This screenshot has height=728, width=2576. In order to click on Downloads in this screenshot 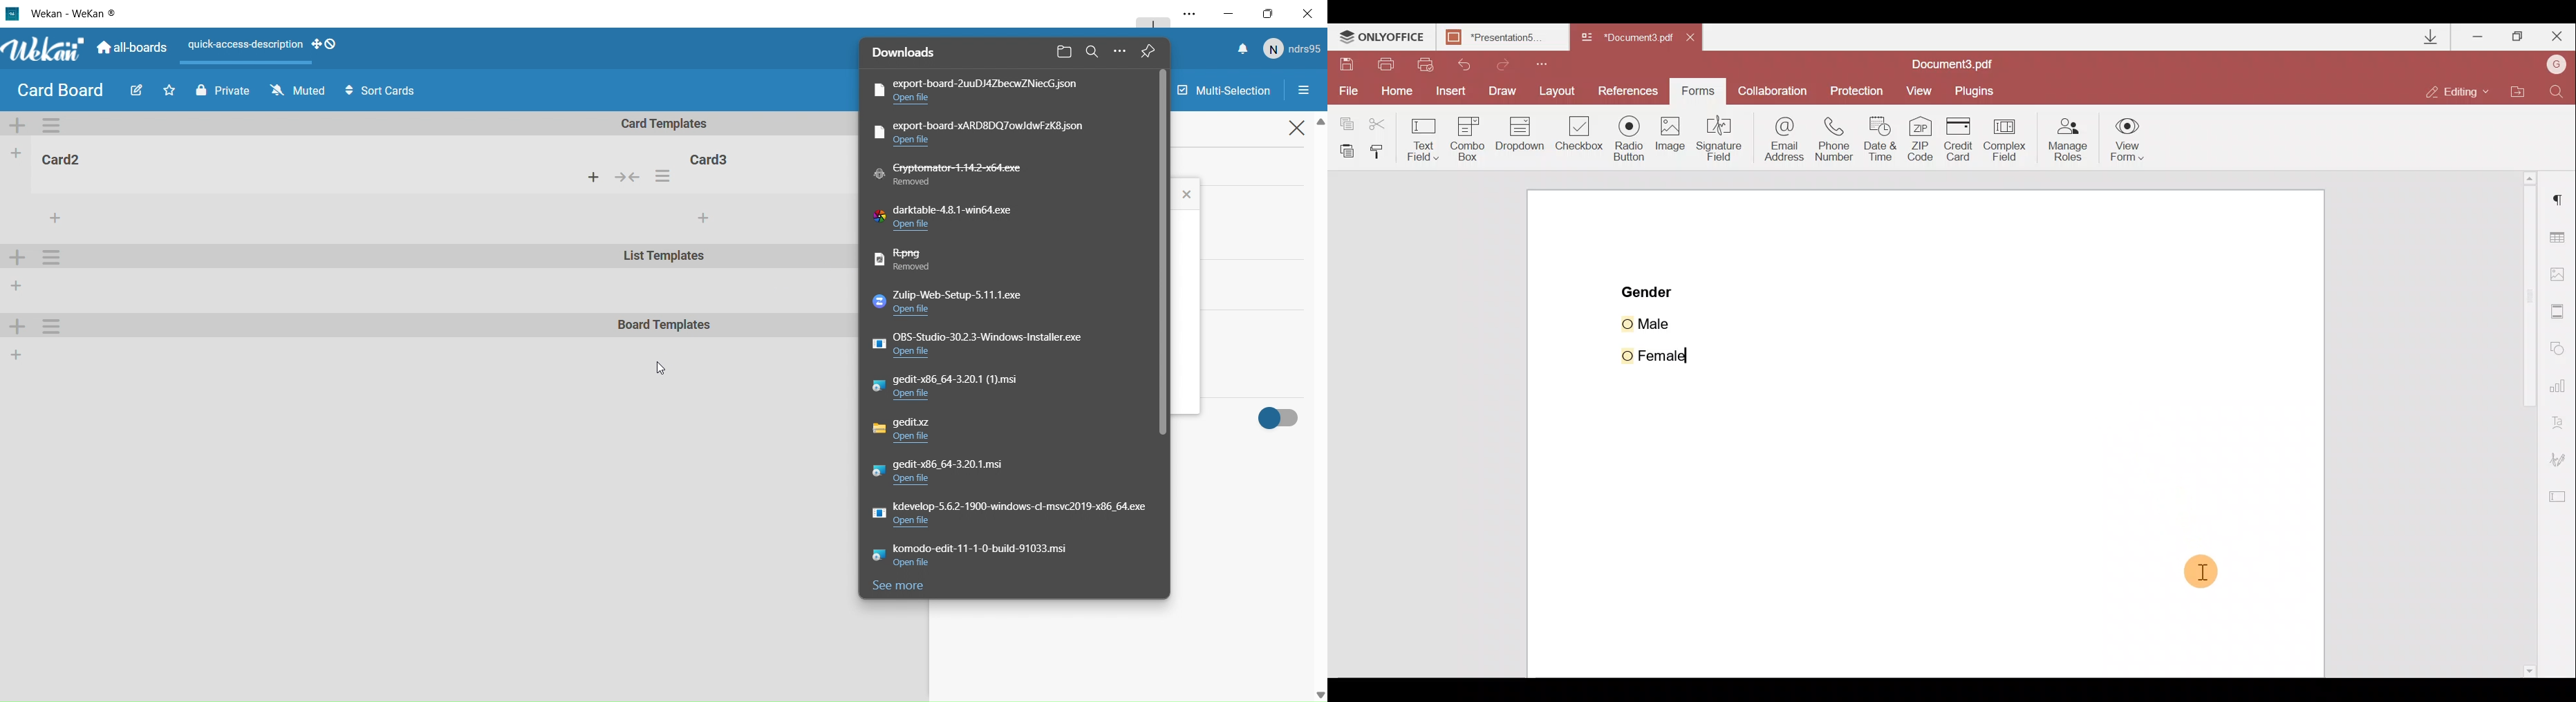, I will do `click(910, 53)`.